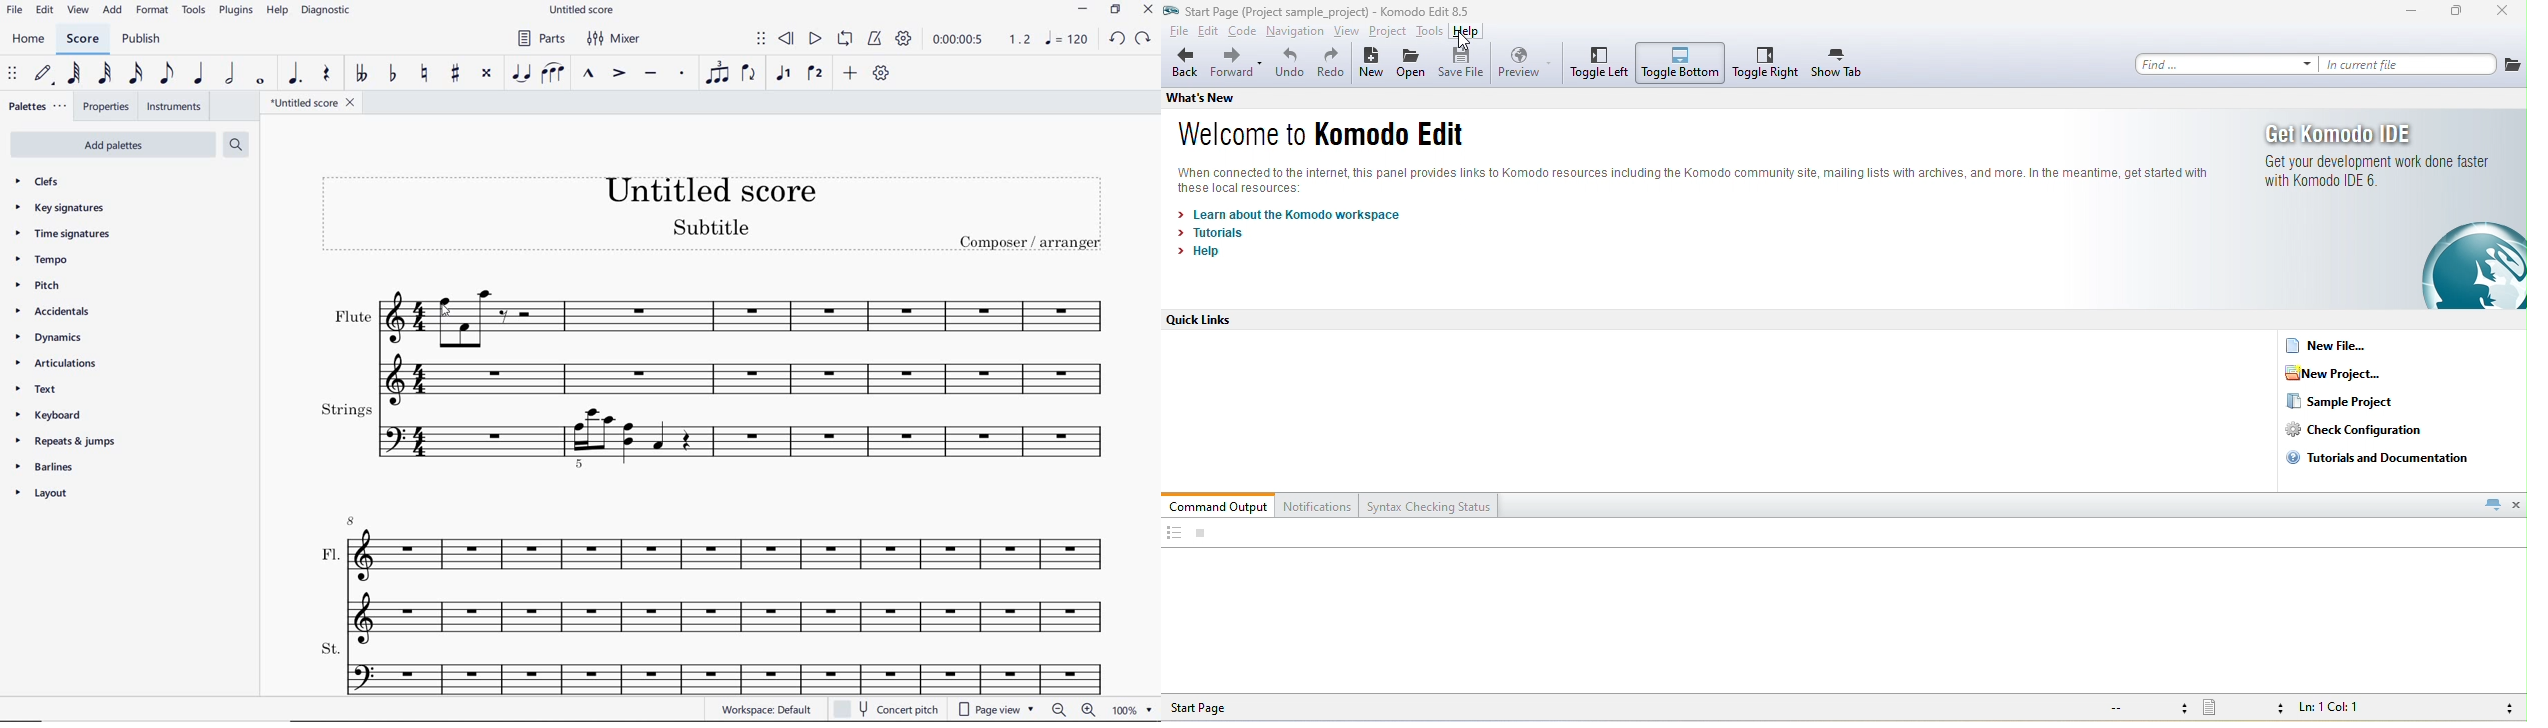 This screenshot has height=728, width=2548. I want to click on TOGGLE NATURAL, so click(425, 74).